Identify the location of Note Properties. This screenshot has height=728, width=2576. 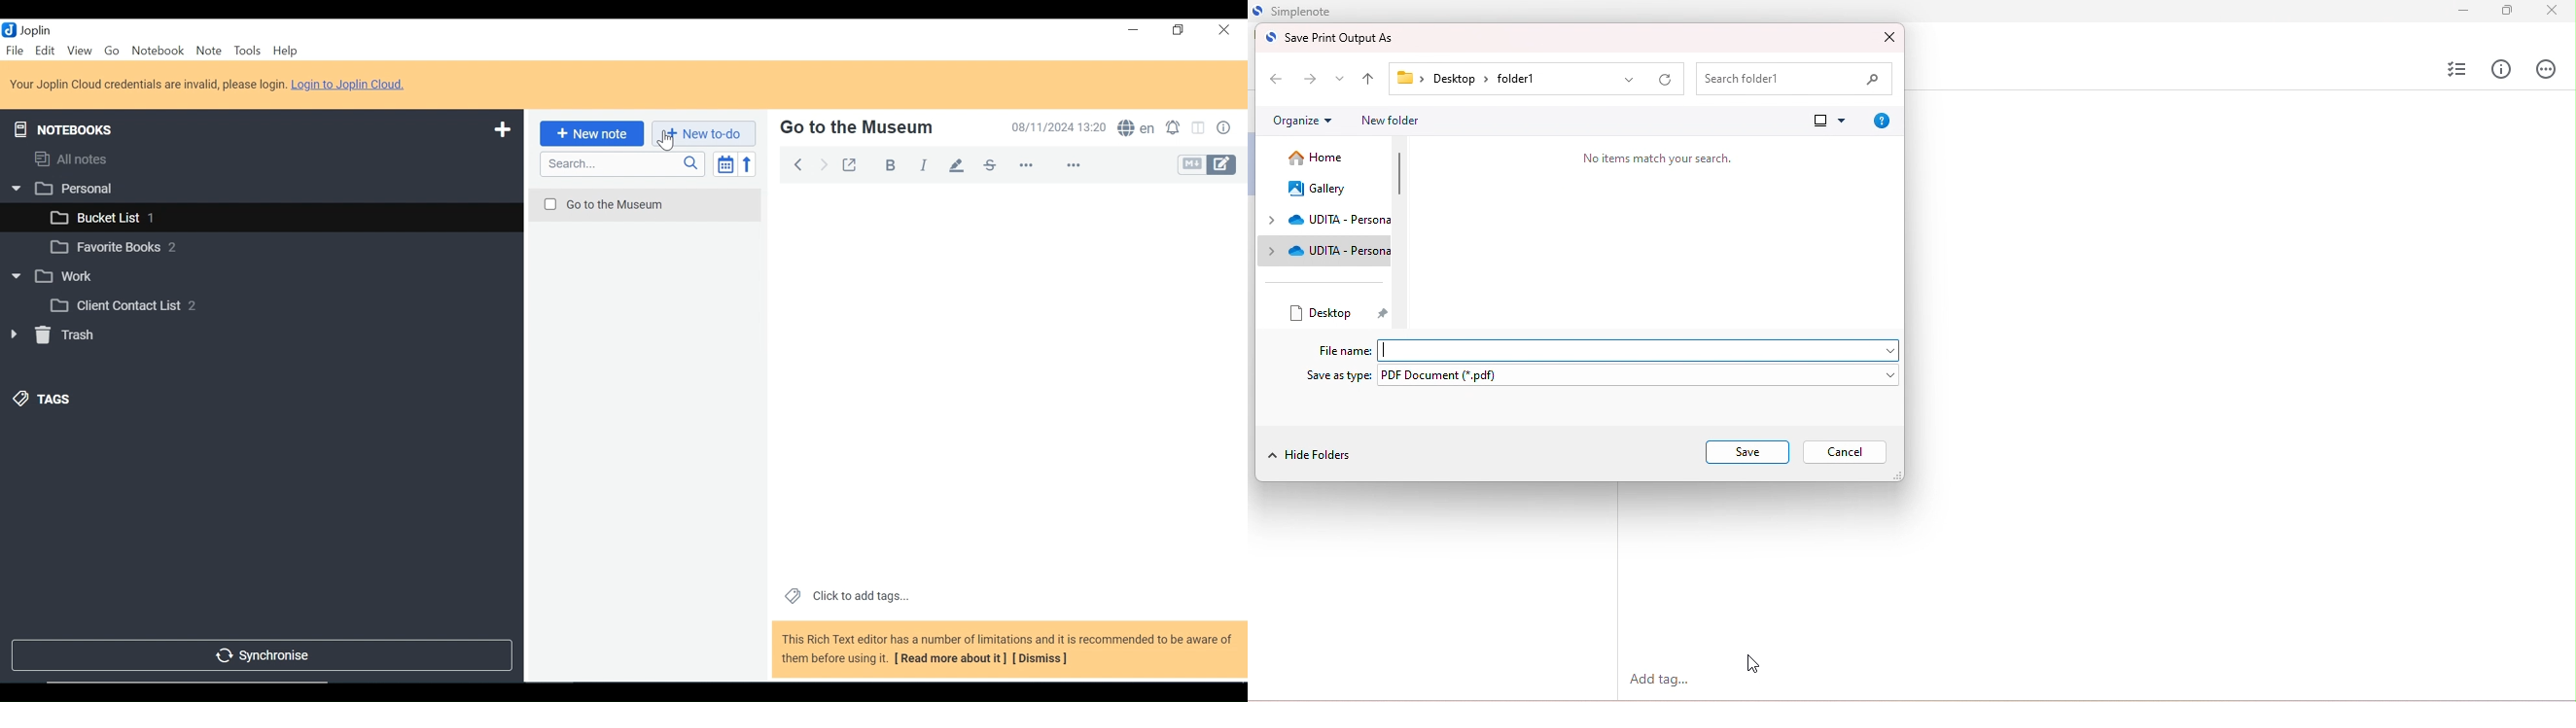
(1226, 128).